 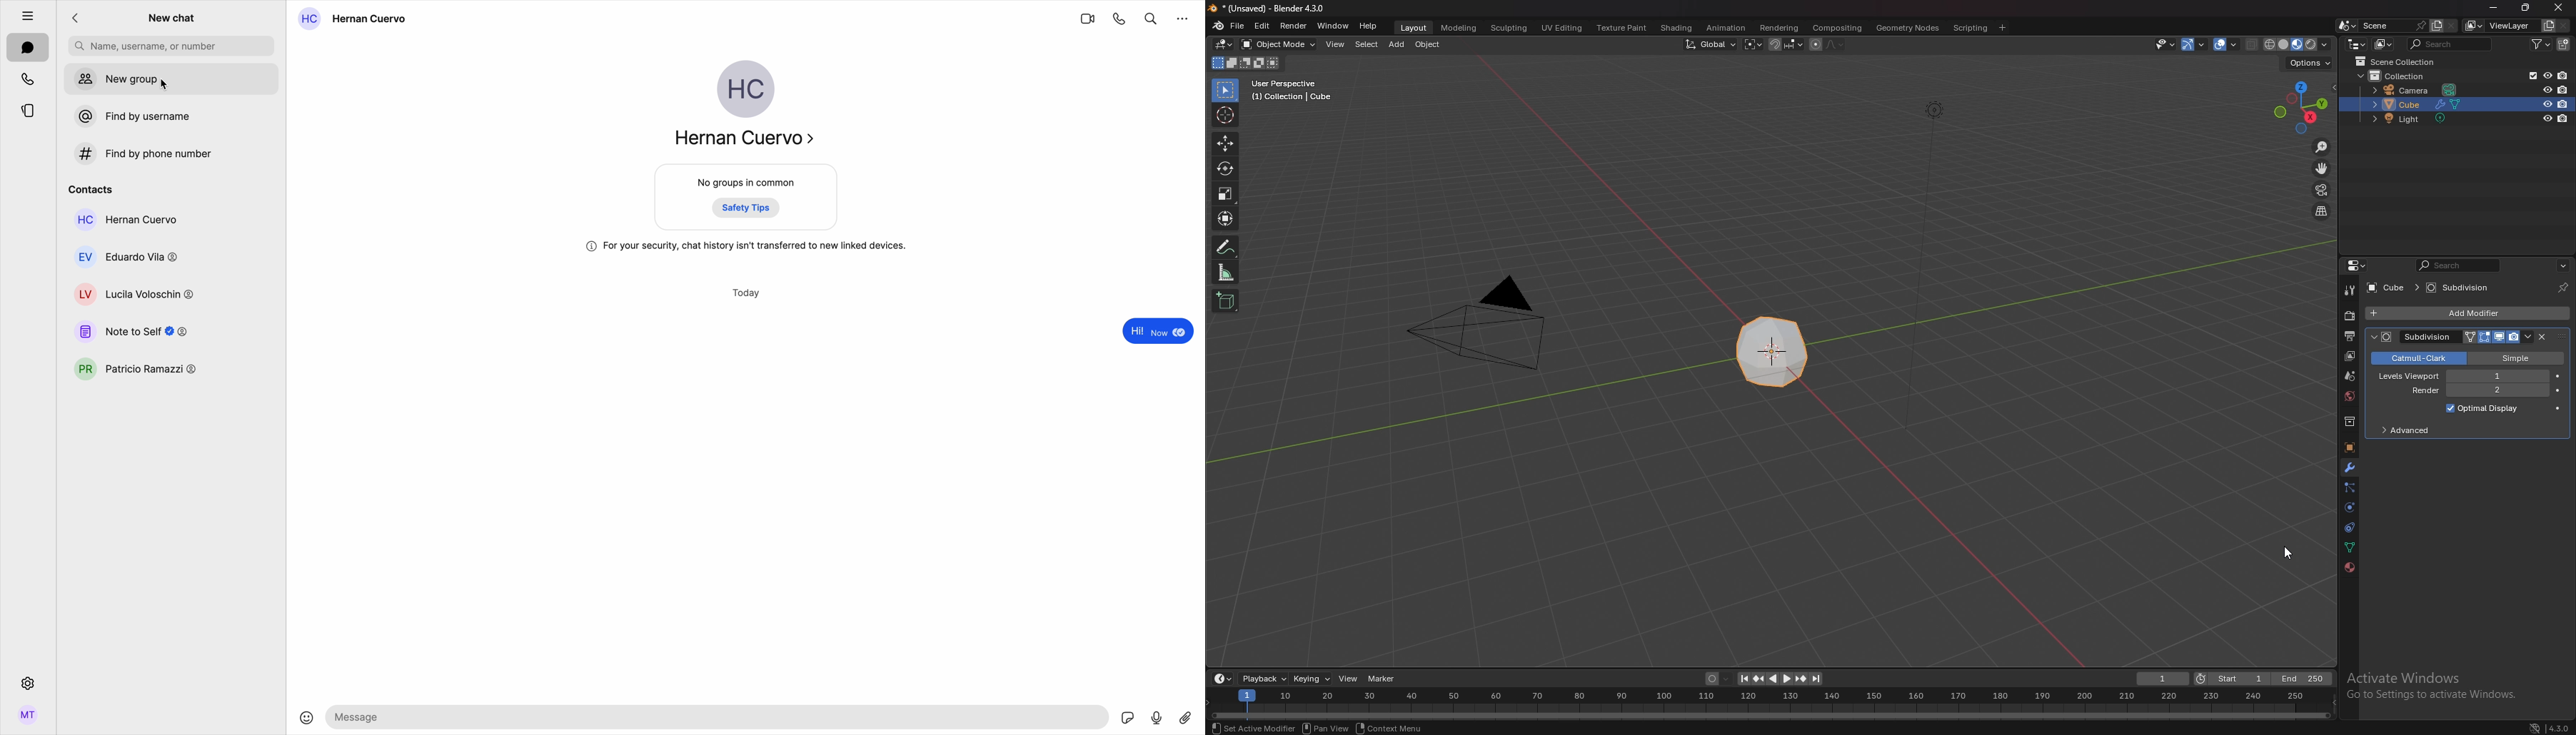 What do you see at coordinates (26, 683) in the screenshot?
I see `settings` at bounding box center [26, 683].